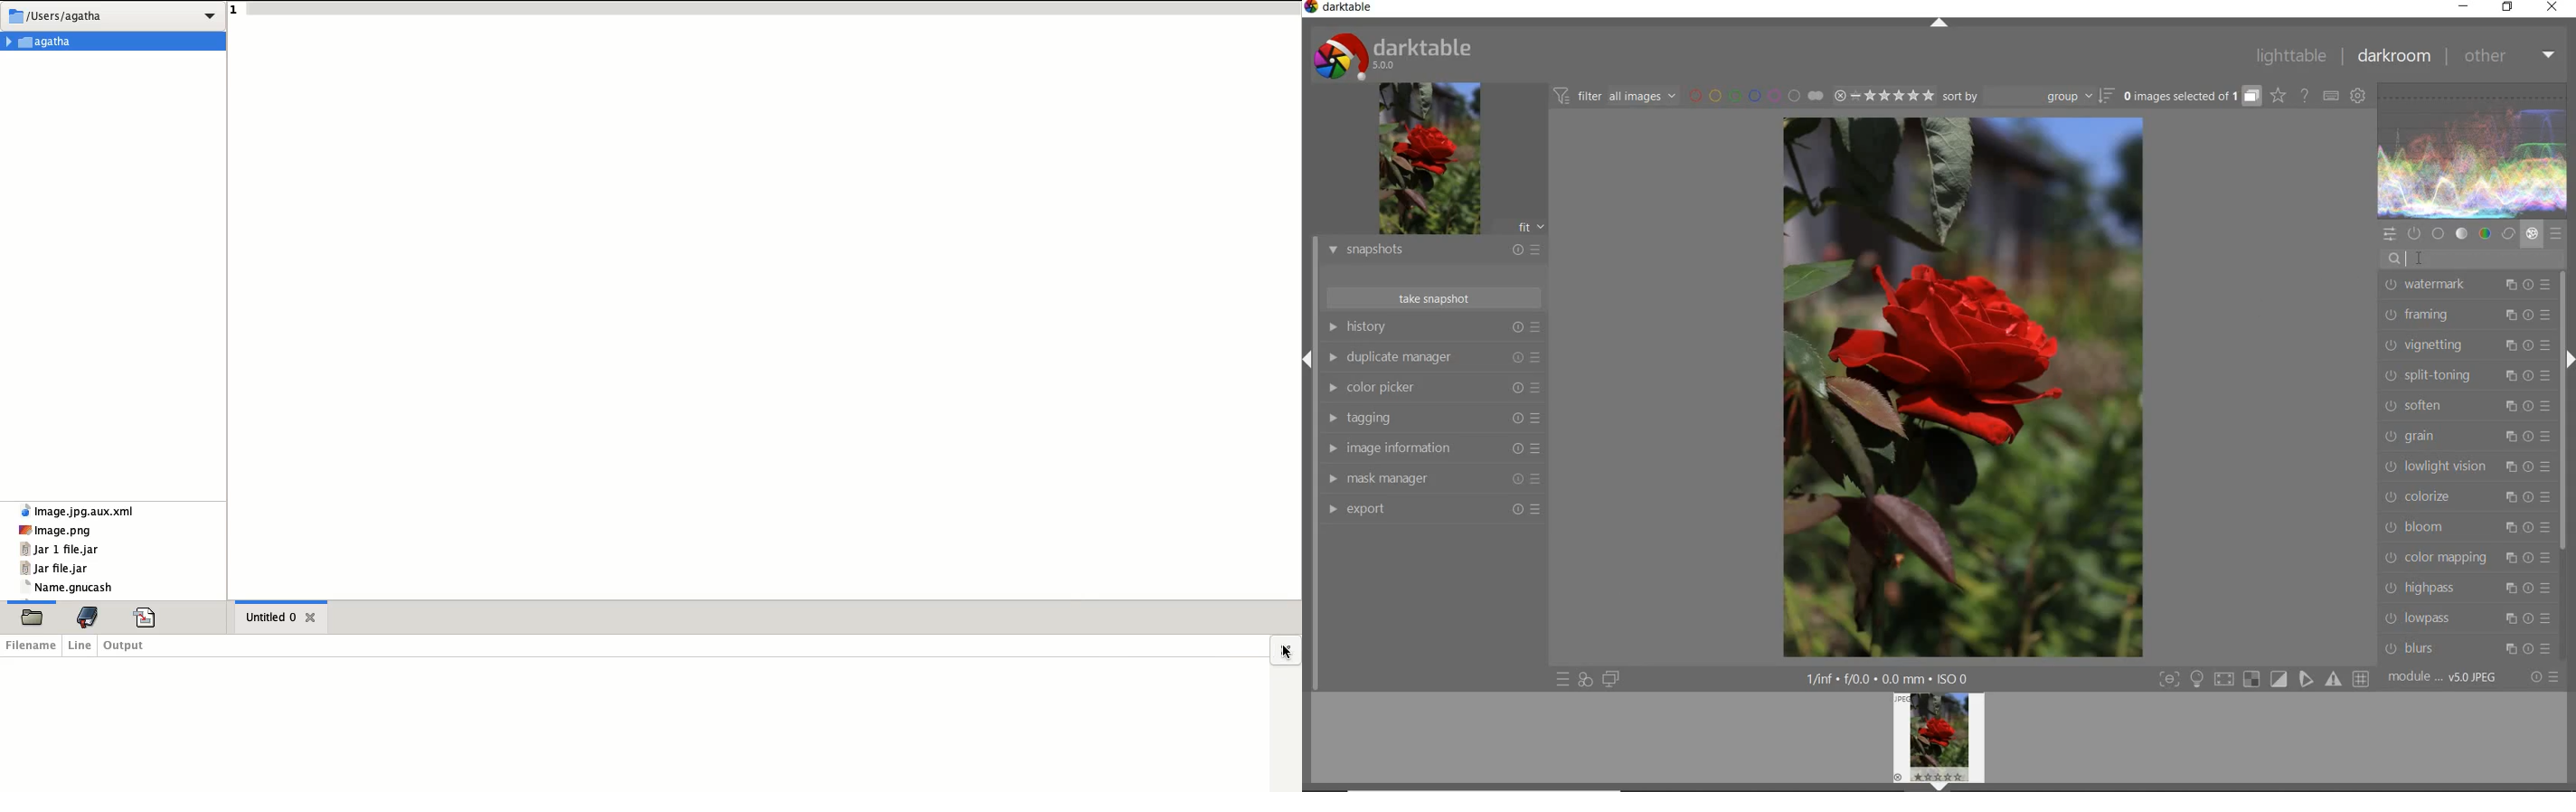 The width and height of the screenshot is (2576, 812). Describe the element at coordinates (73, 588) in the screenshot. I see `name.gnucash` at that location.